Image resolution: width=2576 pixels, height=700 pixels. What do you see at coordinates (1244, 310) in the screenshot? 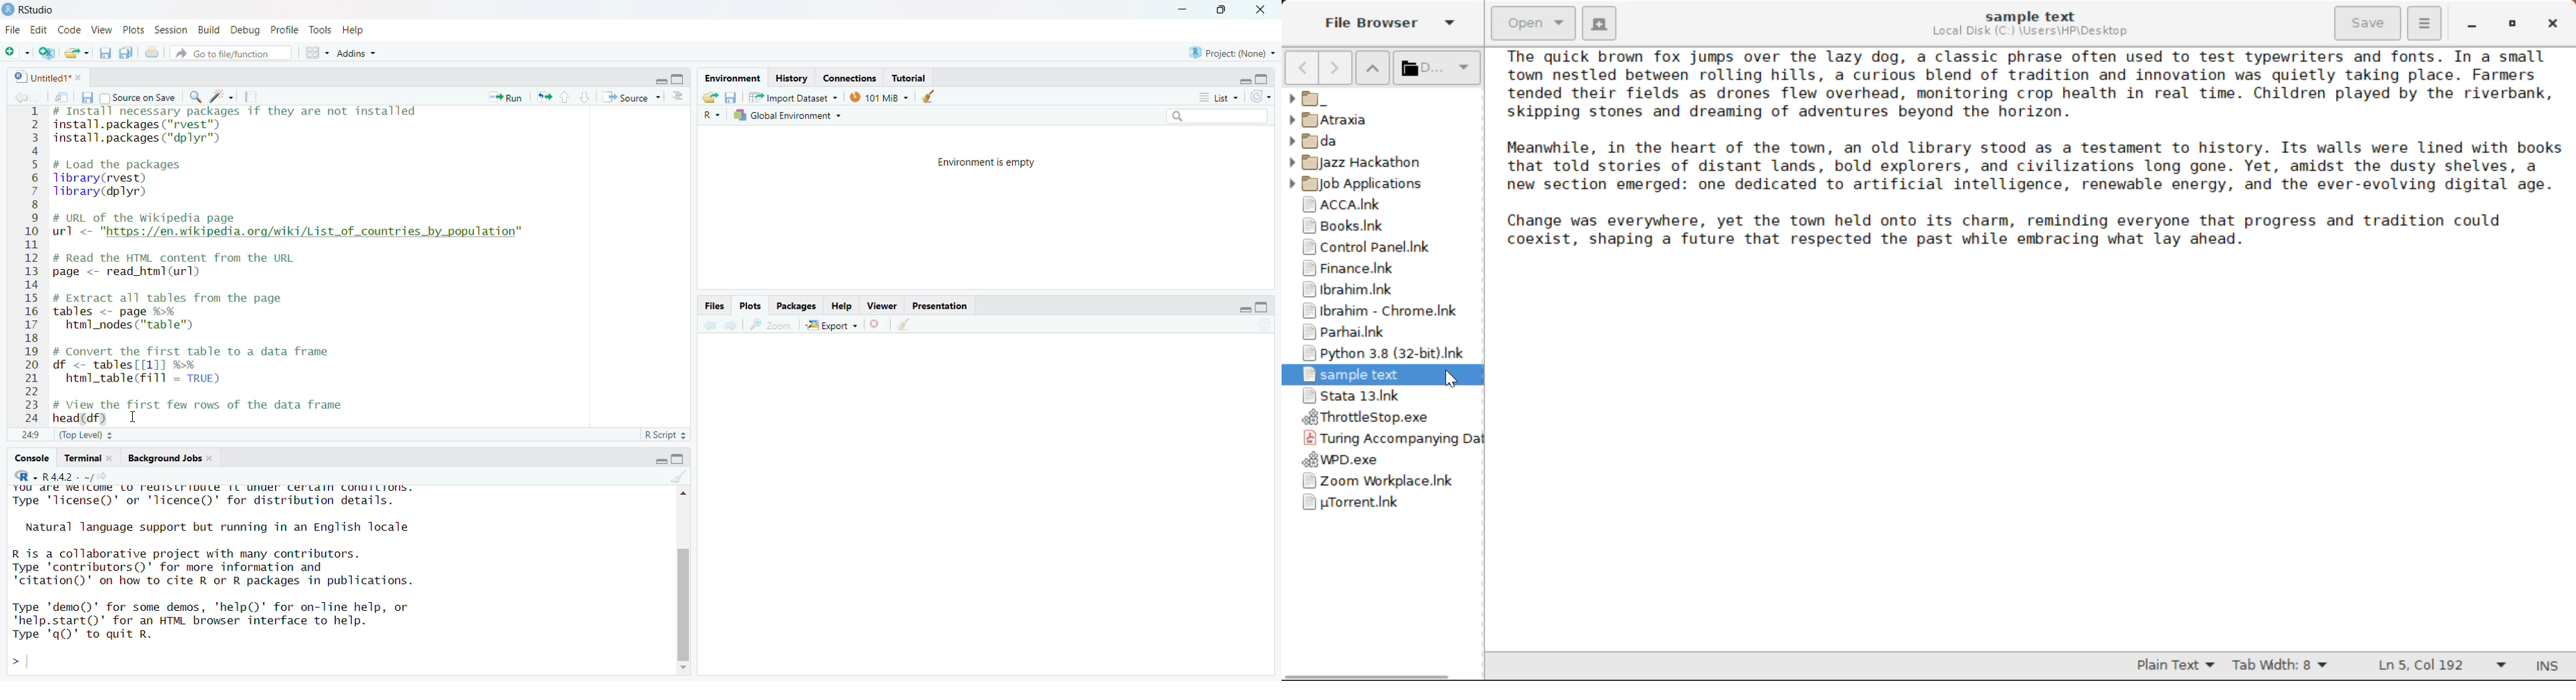
I see `minimize` at bounding box center [1244, 310].